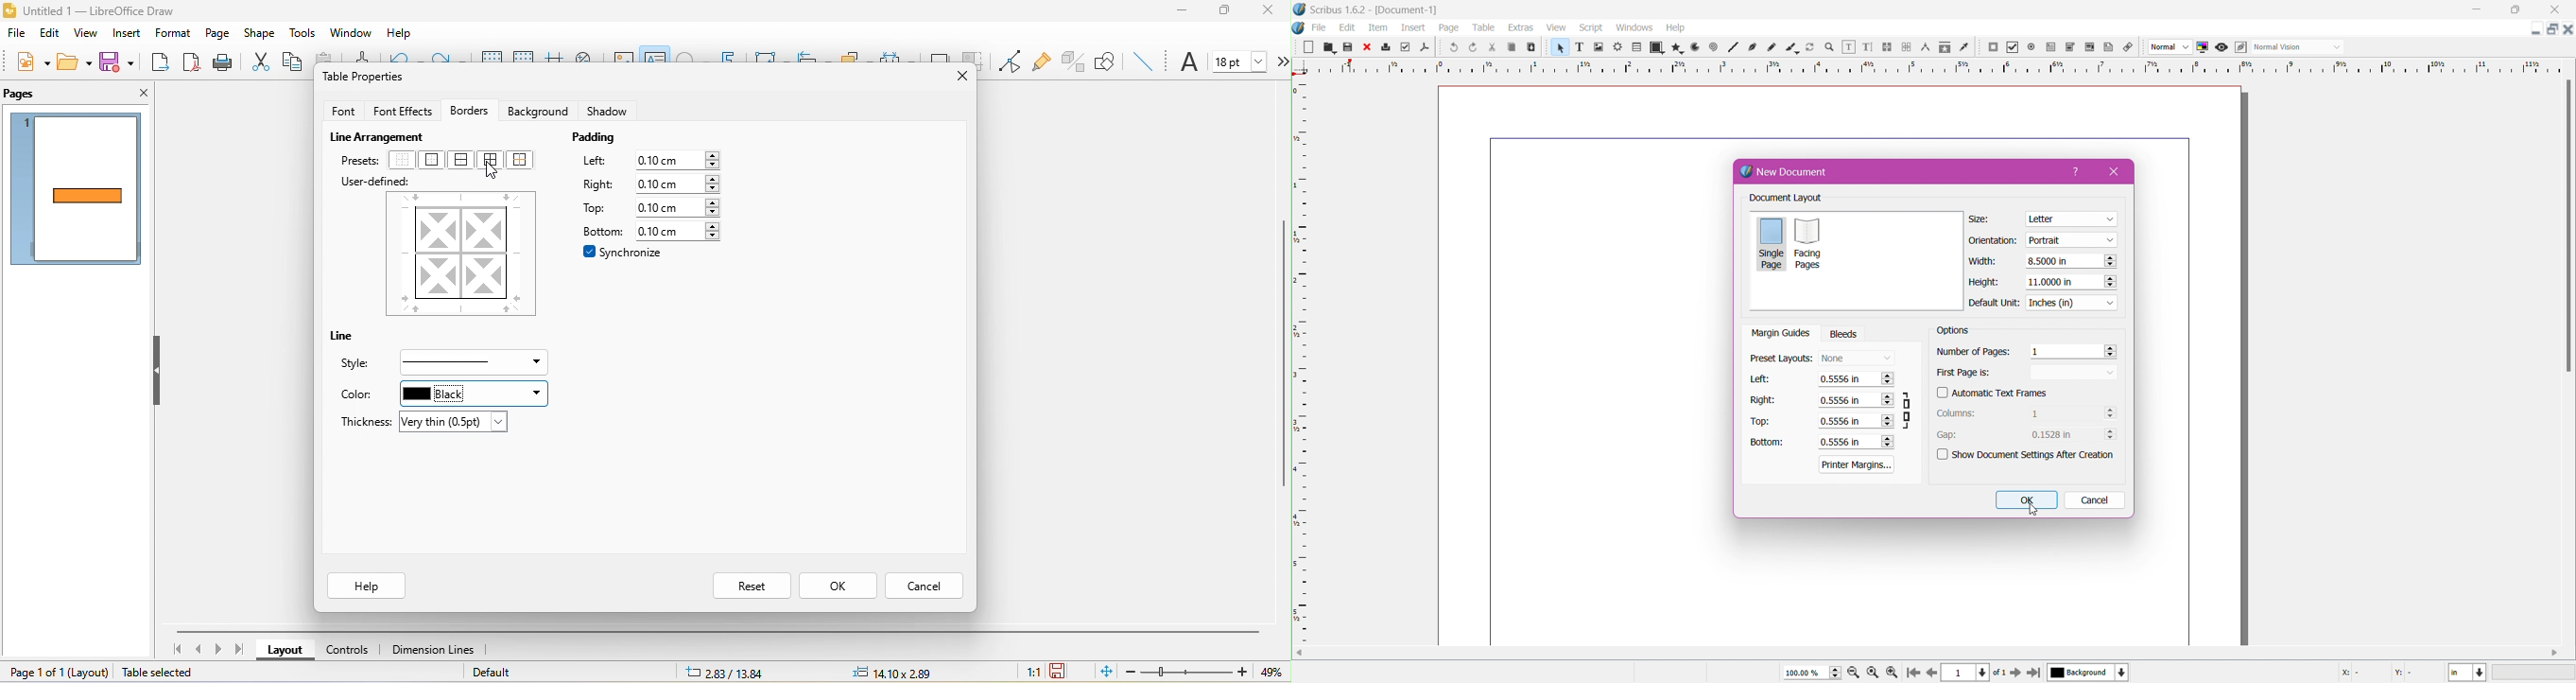  What do you see at coordinates (525, 159) in the screenshot?
I see `outer border without changing inner line` at bounding box center [525, 159].